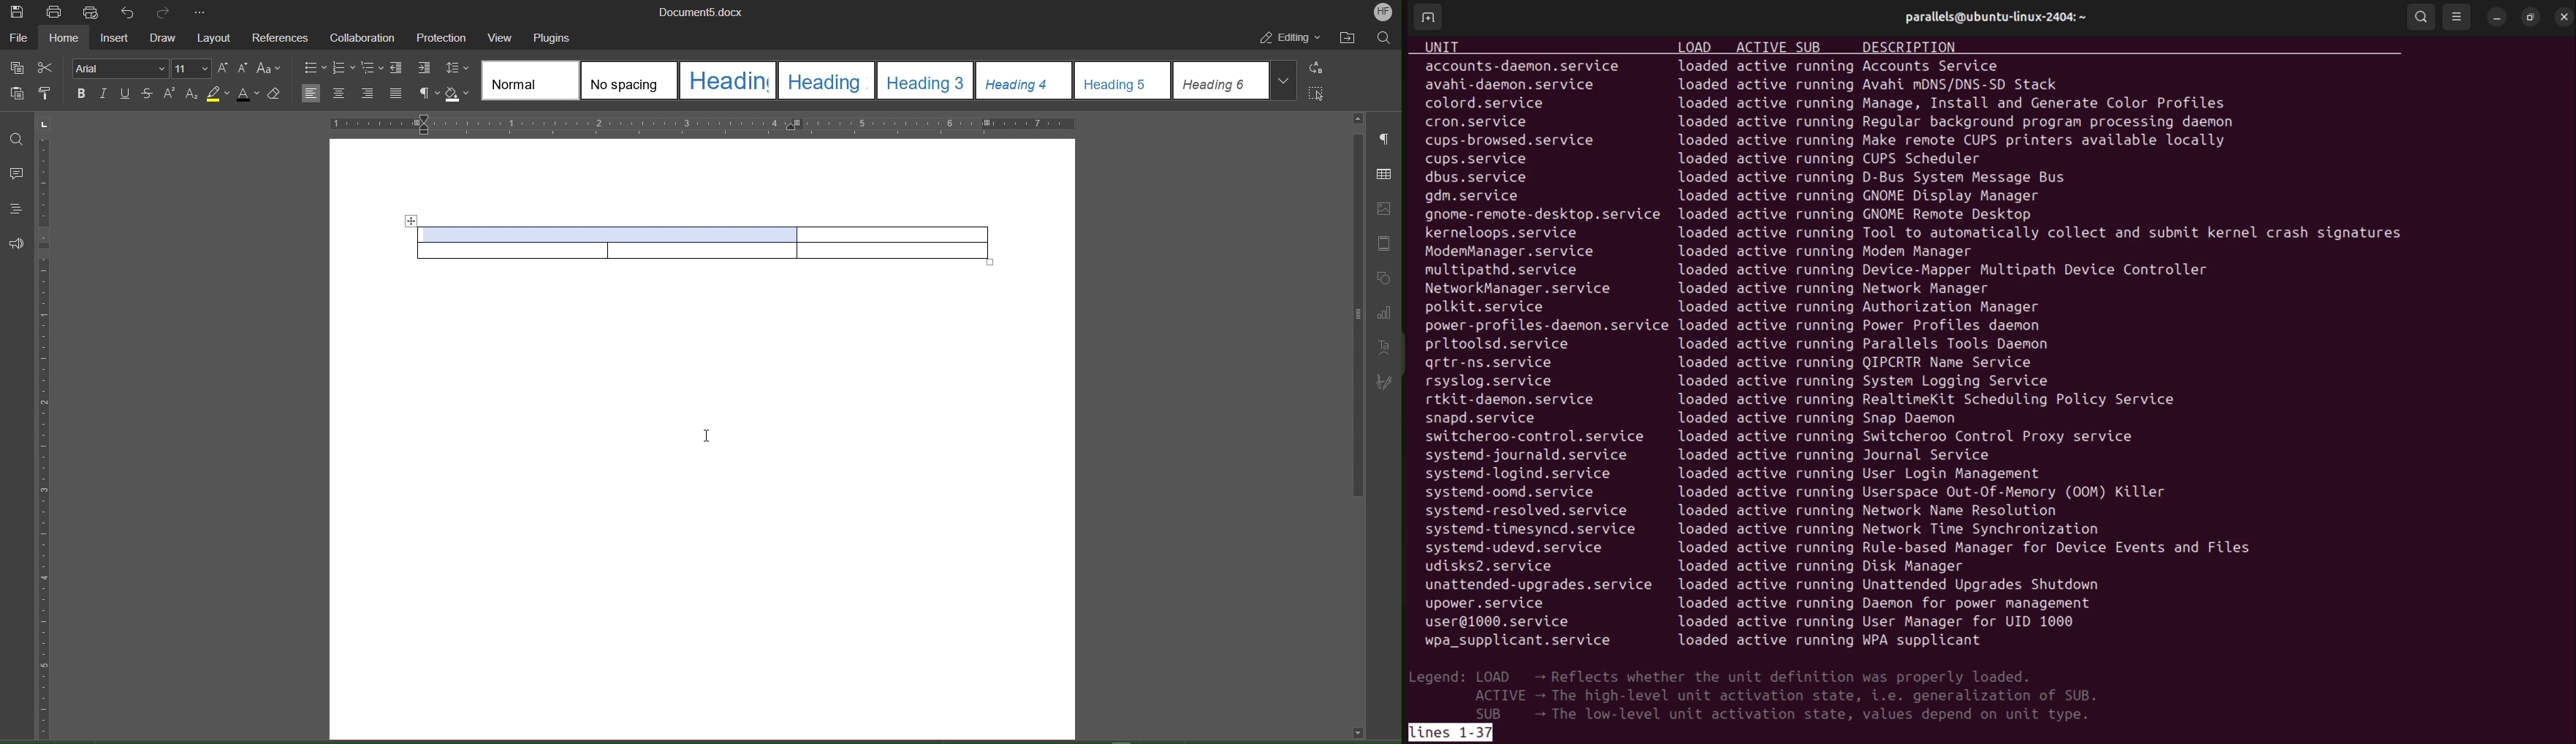 This screenshot has height=756, width=2576. What do you see at coordinates (1530, 513) in the screenshot?
I see `system -resolved.service` at bounding box center [1530, 513].